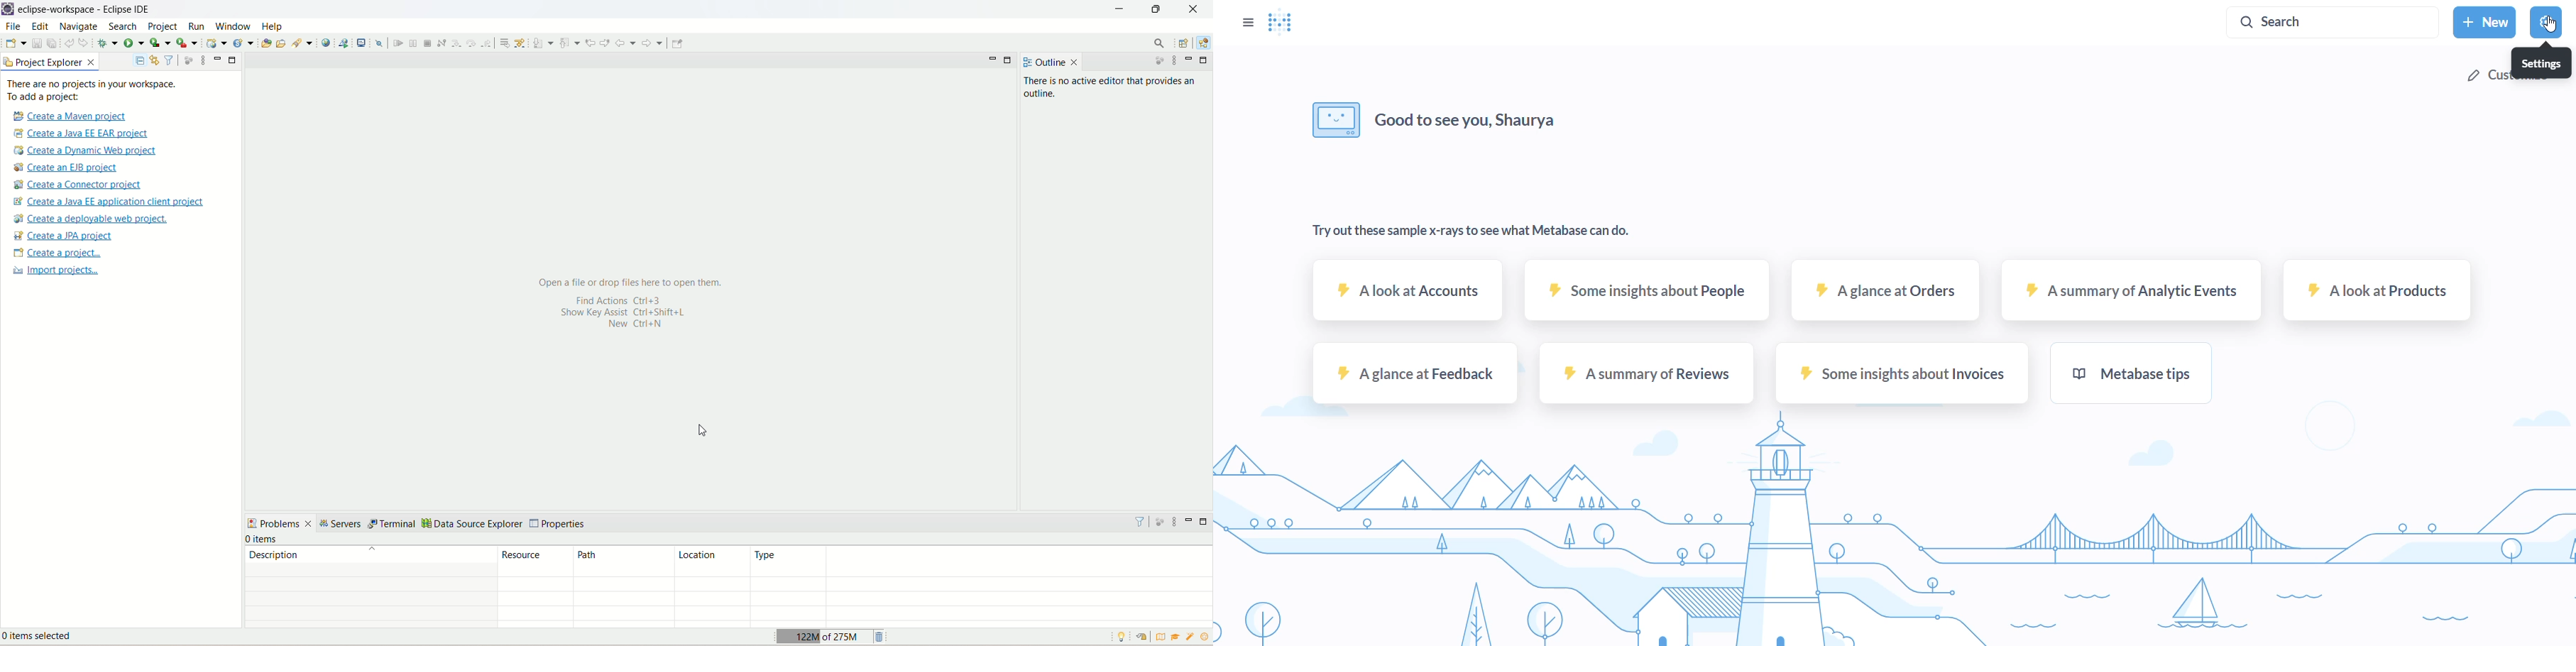 The image size is (2576, 672). I want to click on create a Java EE application client project, so click(108, 203).